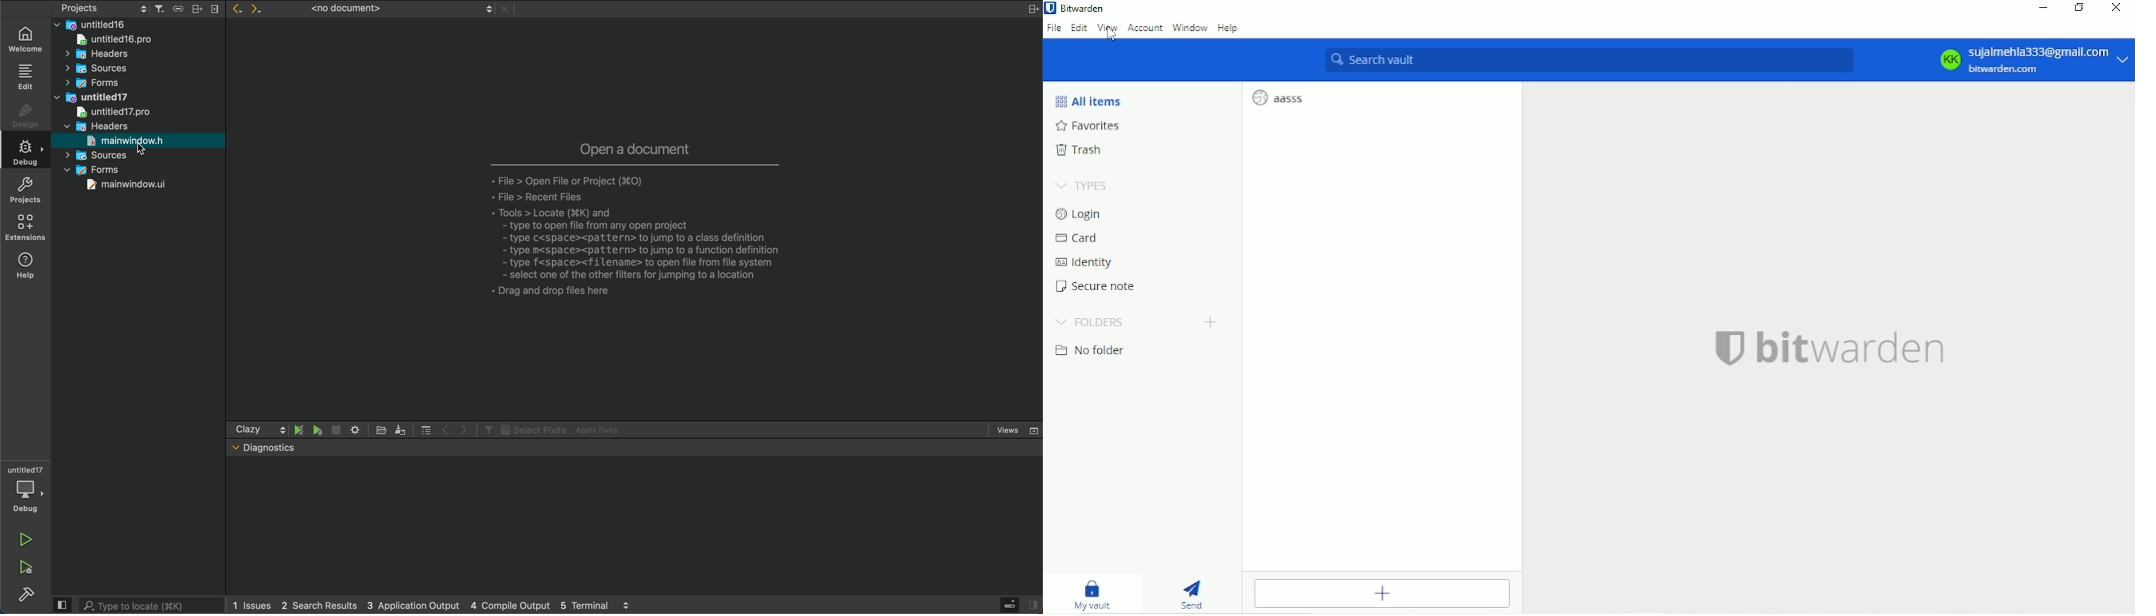 This screenshot has width=2156, height=616. I want to click on untitled17, so click(94, 96).